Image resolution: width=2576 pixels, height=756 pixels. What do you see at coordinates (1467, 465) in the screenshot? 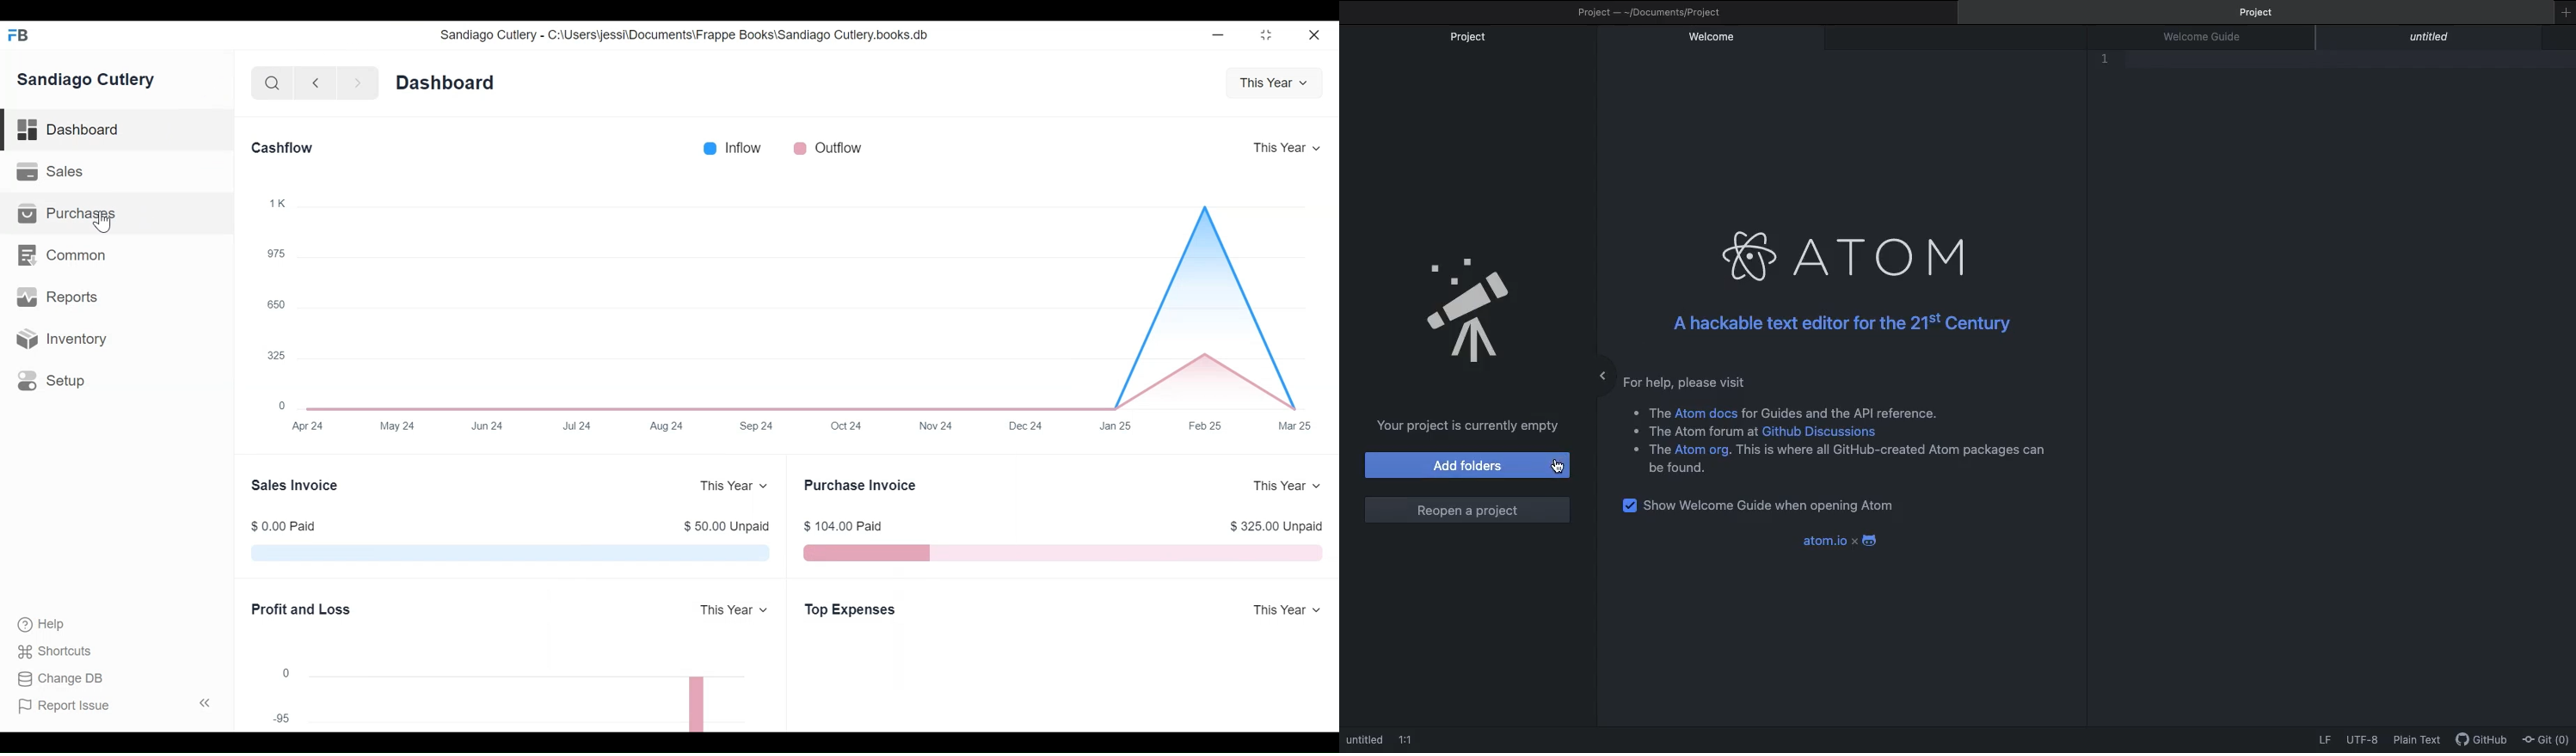
I see `Add folders` at bounding box center [1467, 465].